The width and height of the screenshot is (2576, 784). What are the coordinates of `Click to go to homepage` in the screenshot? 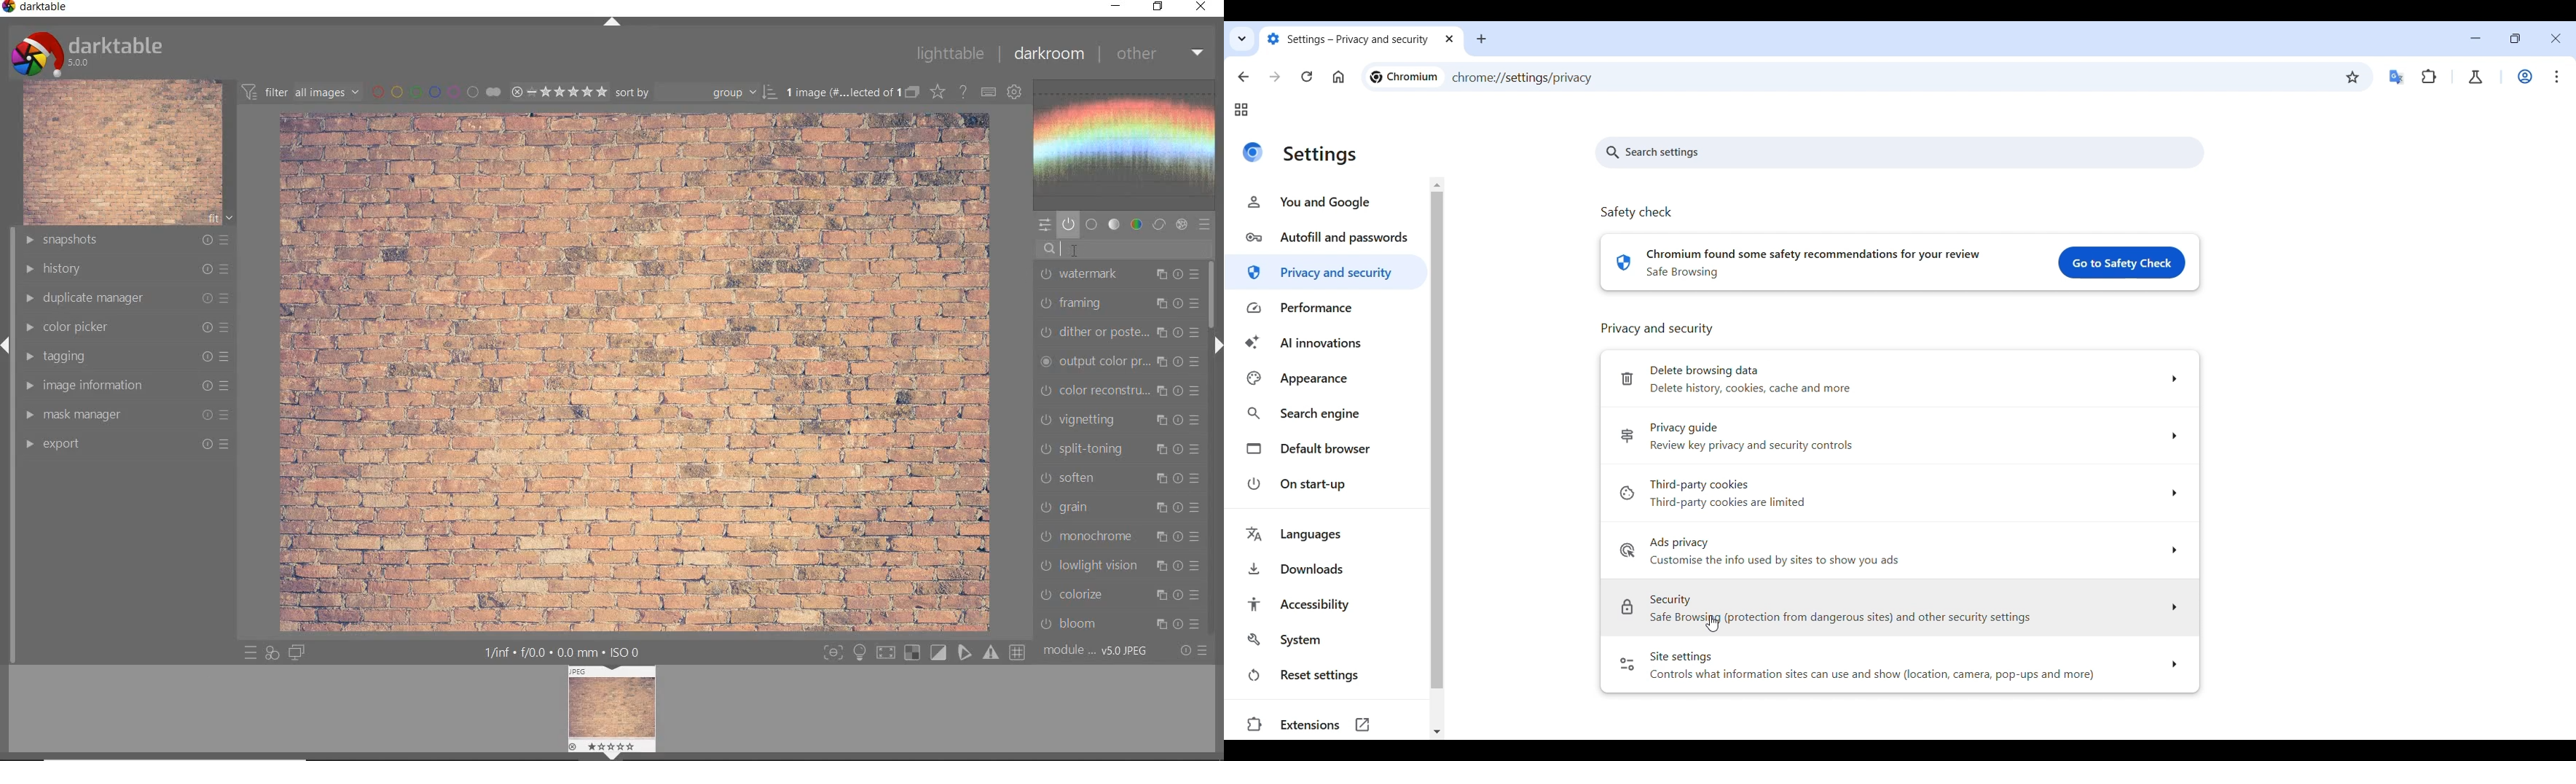 It's located at (1339, 77).